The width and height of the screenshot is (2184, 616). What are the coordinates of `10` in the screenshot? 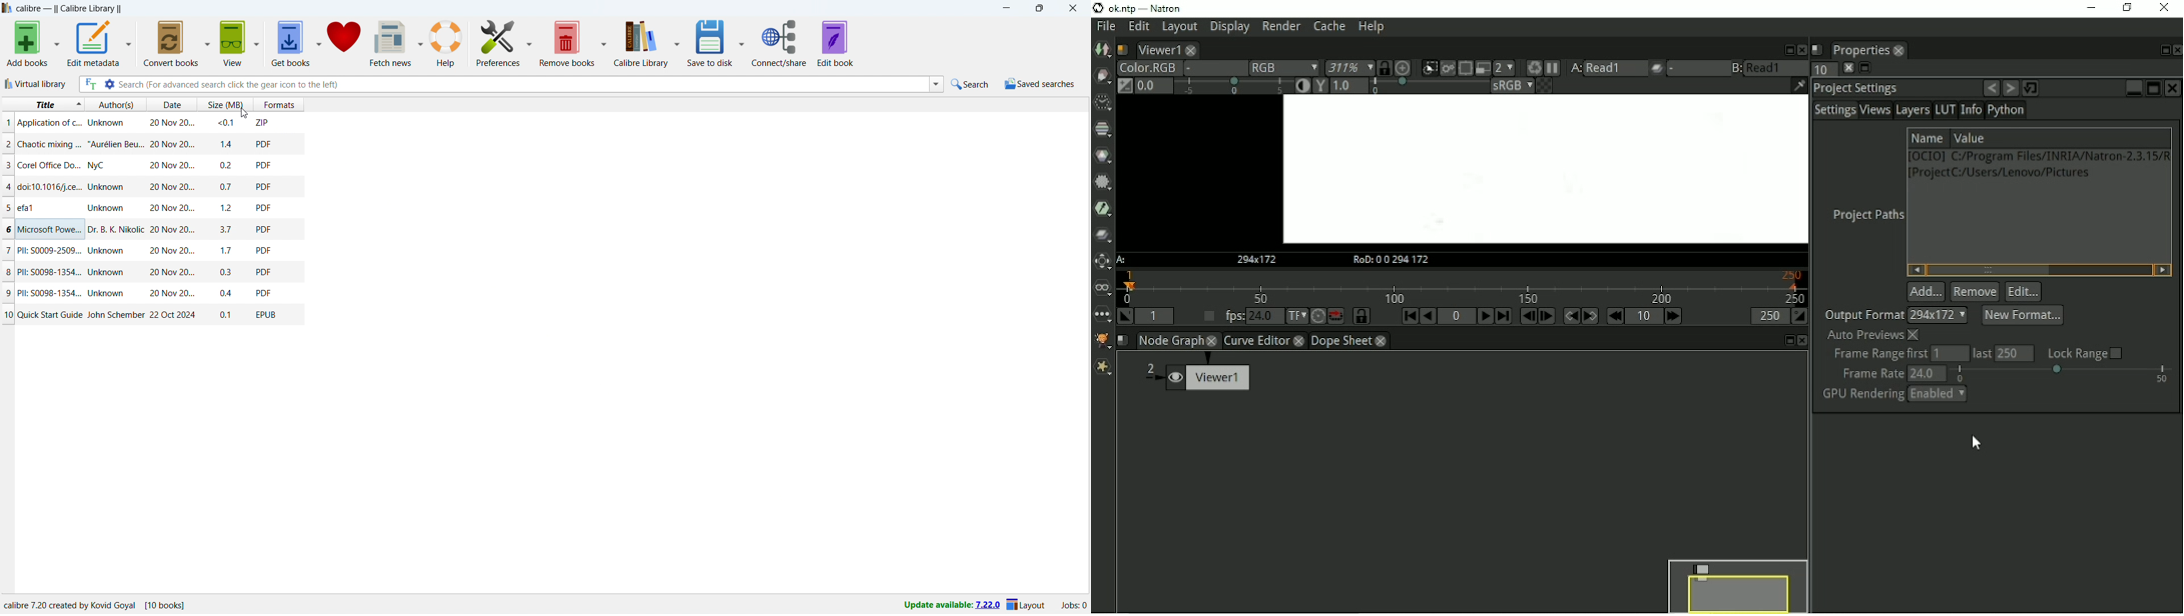 It's located at (7, 315).